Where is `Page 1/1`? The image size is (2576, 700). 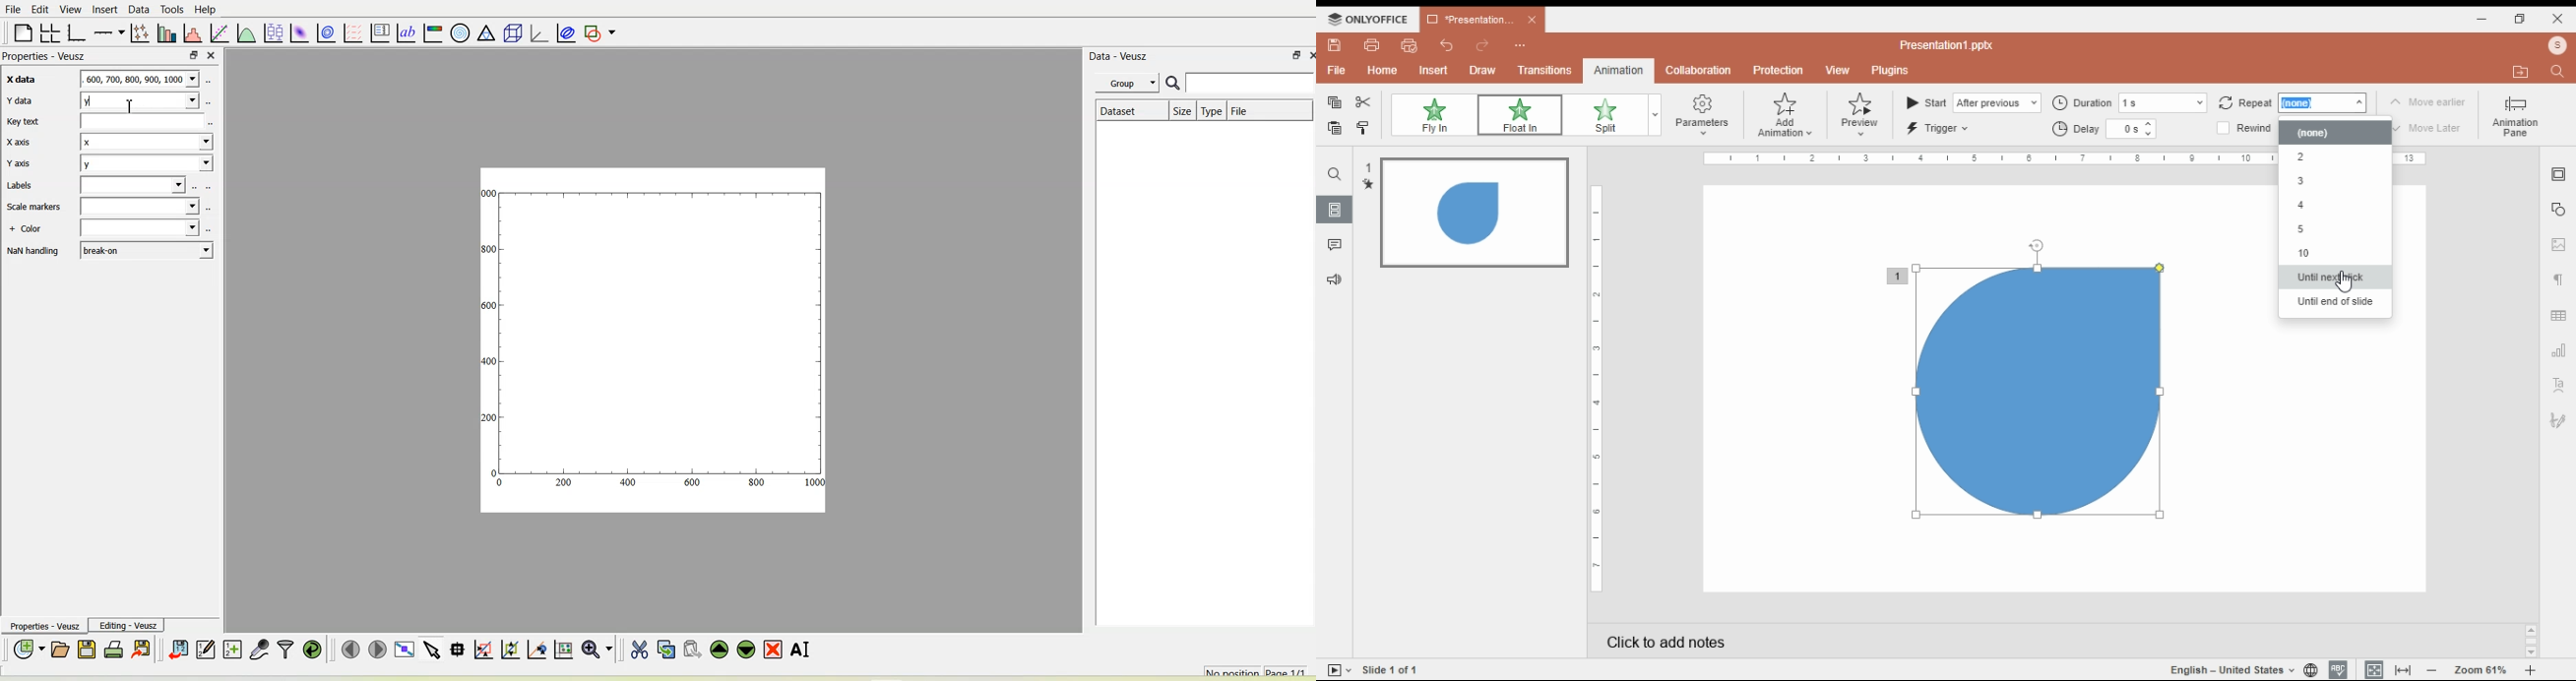 Page 1/1 is located at coordinates (1291, 671).